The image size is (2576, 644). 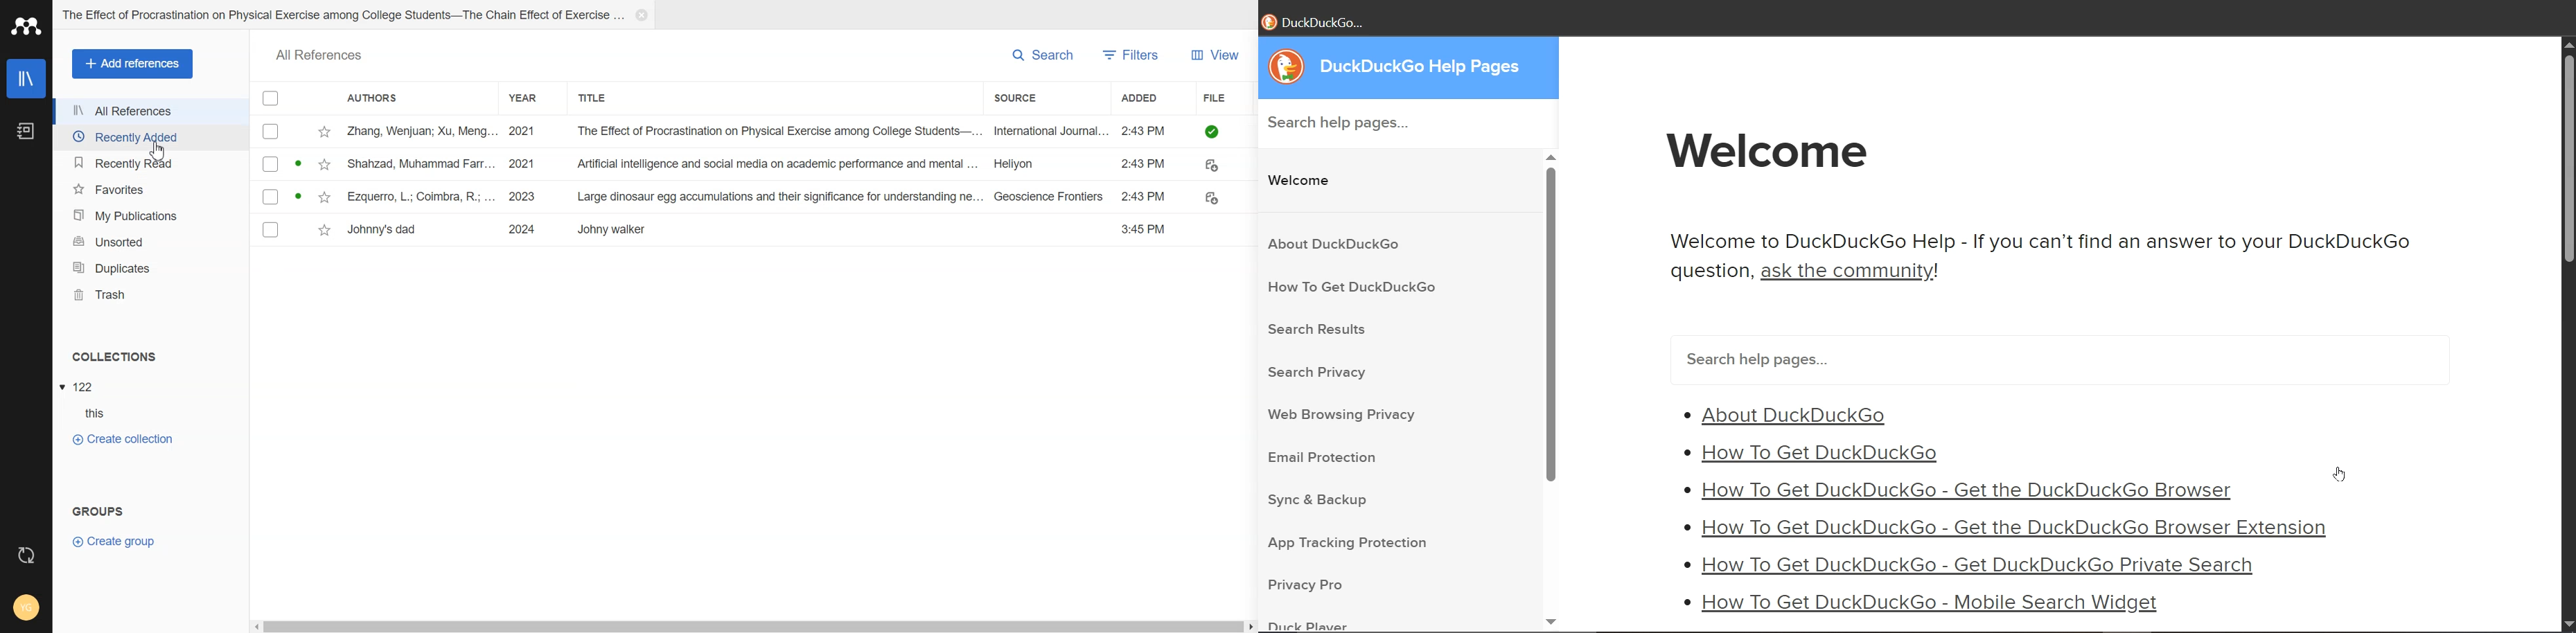 What do you see at coordinates (2566, 44) in the screenshot?
I see `scroll up` at bounding box center [2566, 44].